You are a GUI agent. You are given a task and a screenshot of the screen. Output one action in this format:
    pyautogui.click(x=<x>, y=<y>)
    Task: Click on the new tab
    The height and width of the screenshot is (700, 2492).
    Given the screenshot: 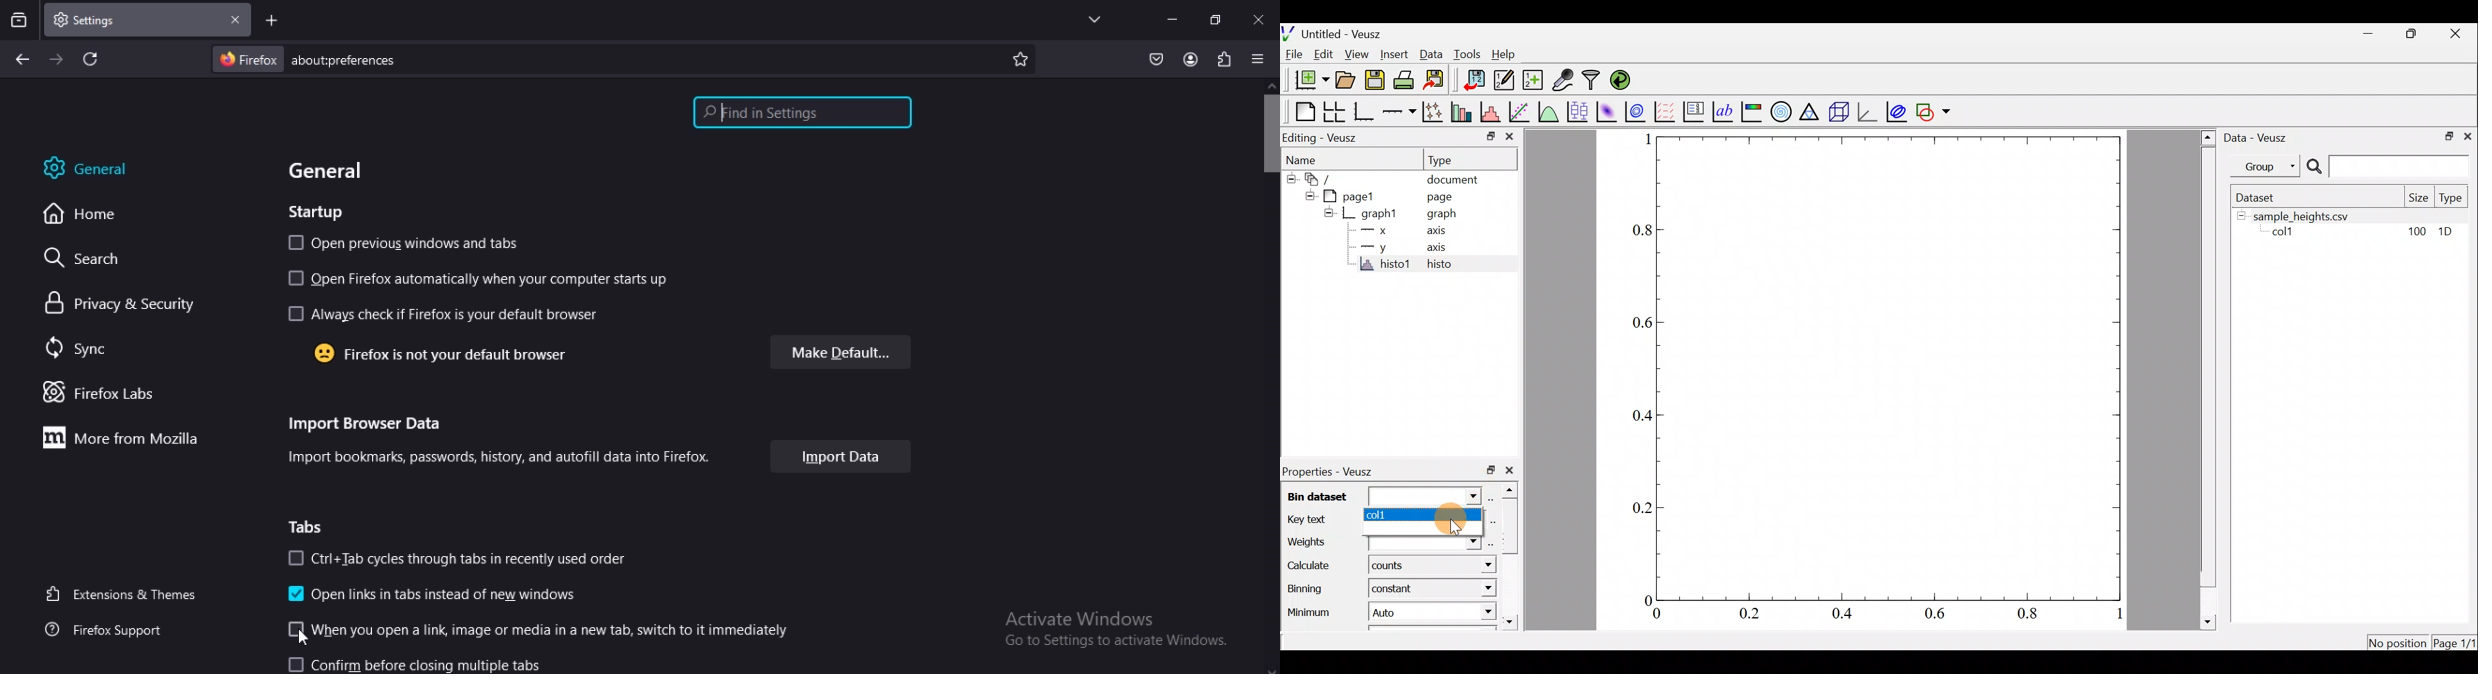 What is the action you would take?
    pyautogui.click(x=273, y=22)
    